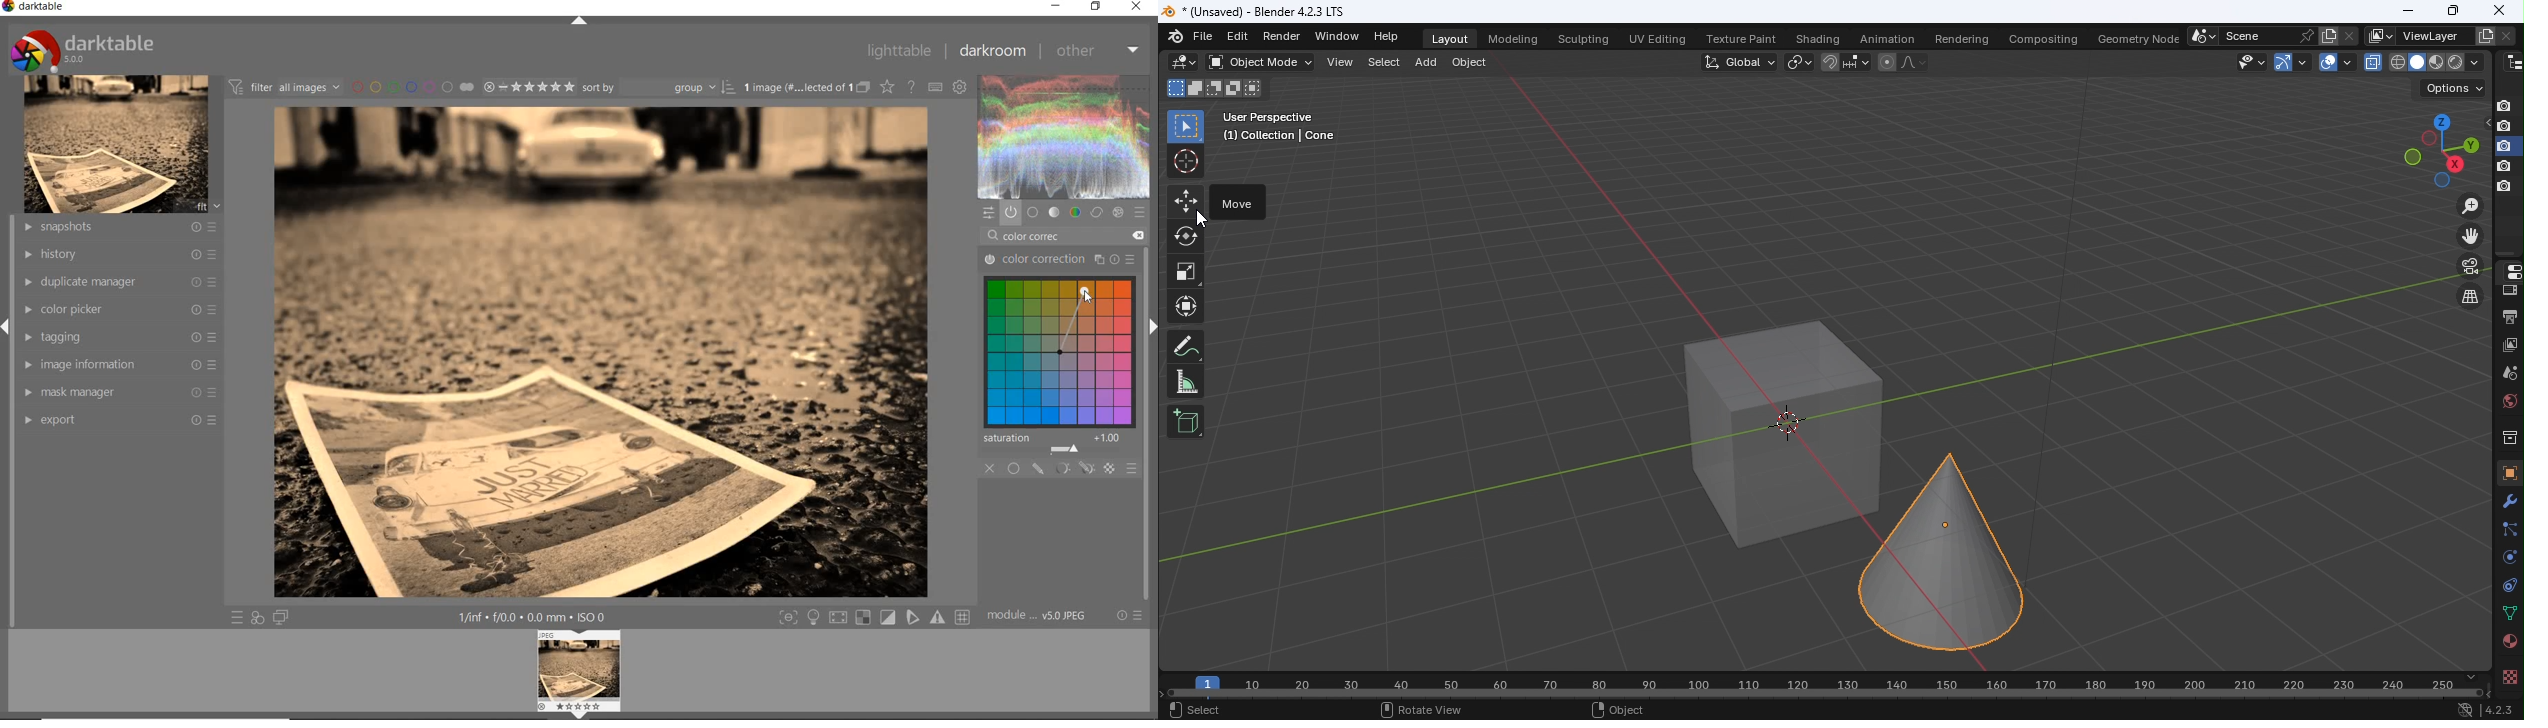  What do you see at coordinates (1187, 272) in the screenshot?
I see `Scale` at bounding box center [1187, 272].